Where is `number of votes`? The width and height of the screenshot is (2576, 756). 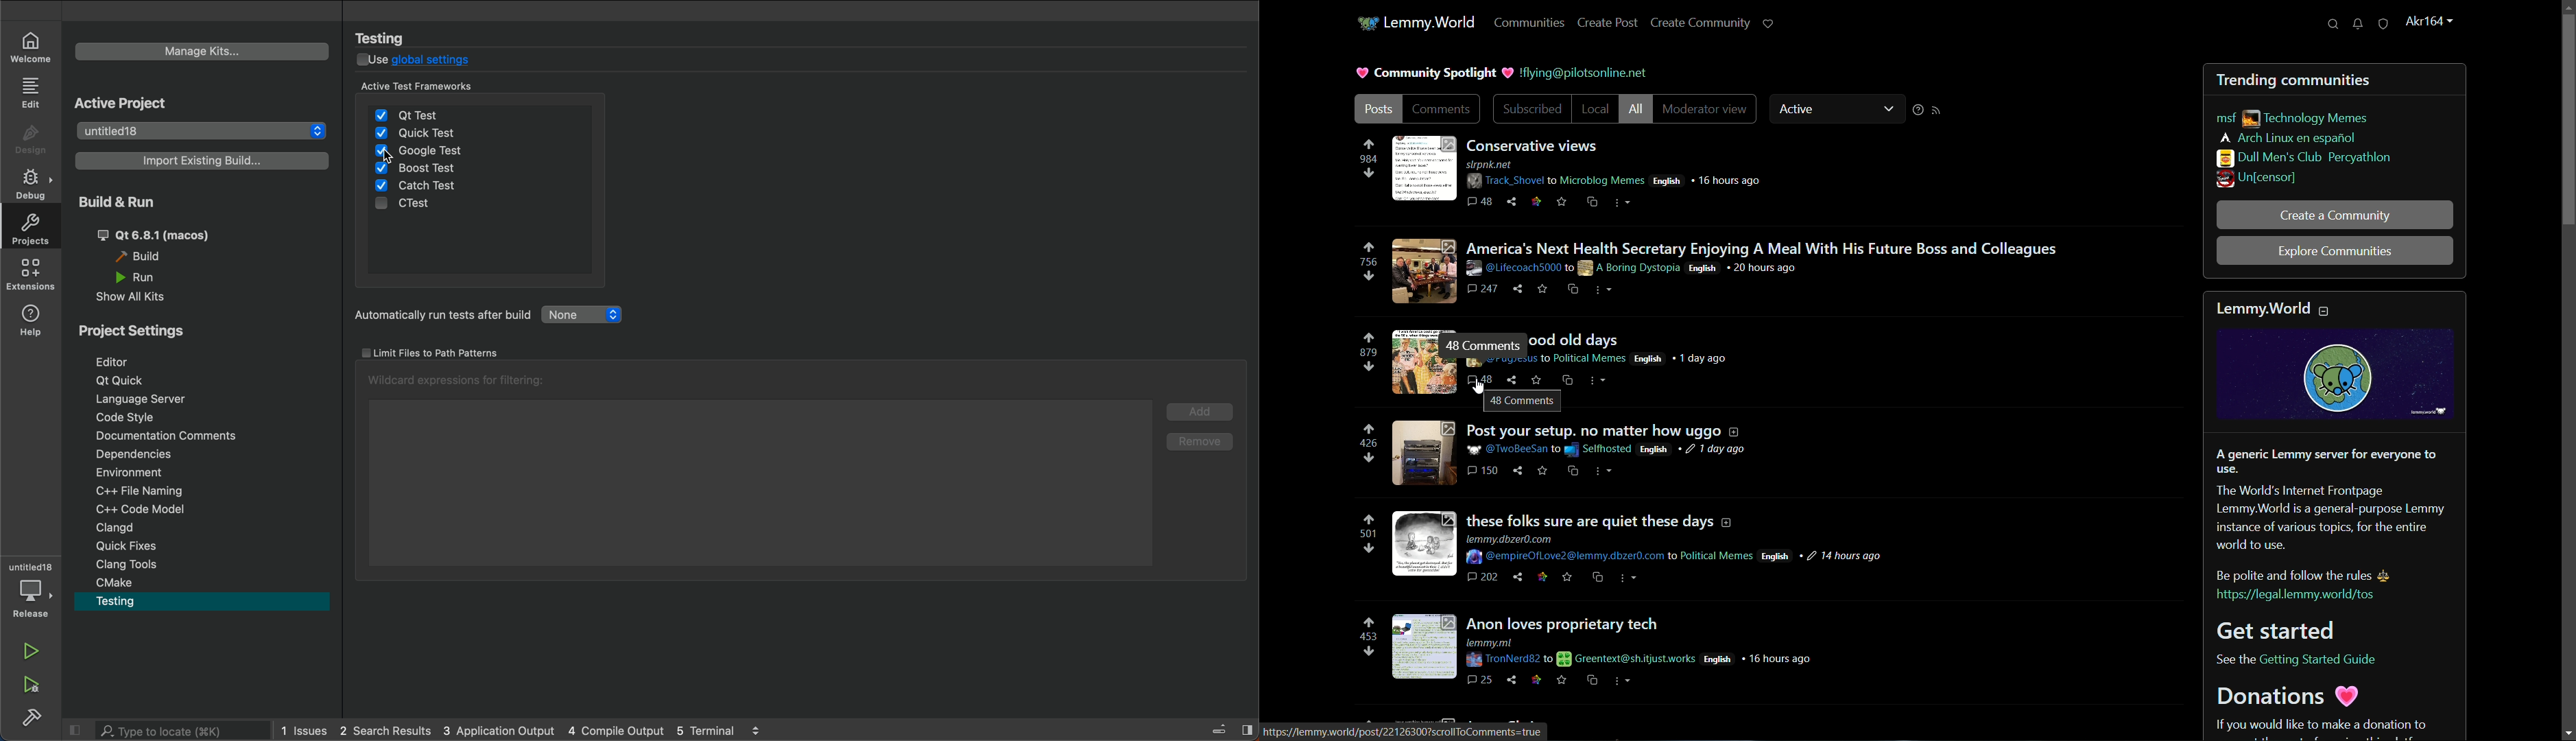
number of votes is located at coordinates (1370, 262).